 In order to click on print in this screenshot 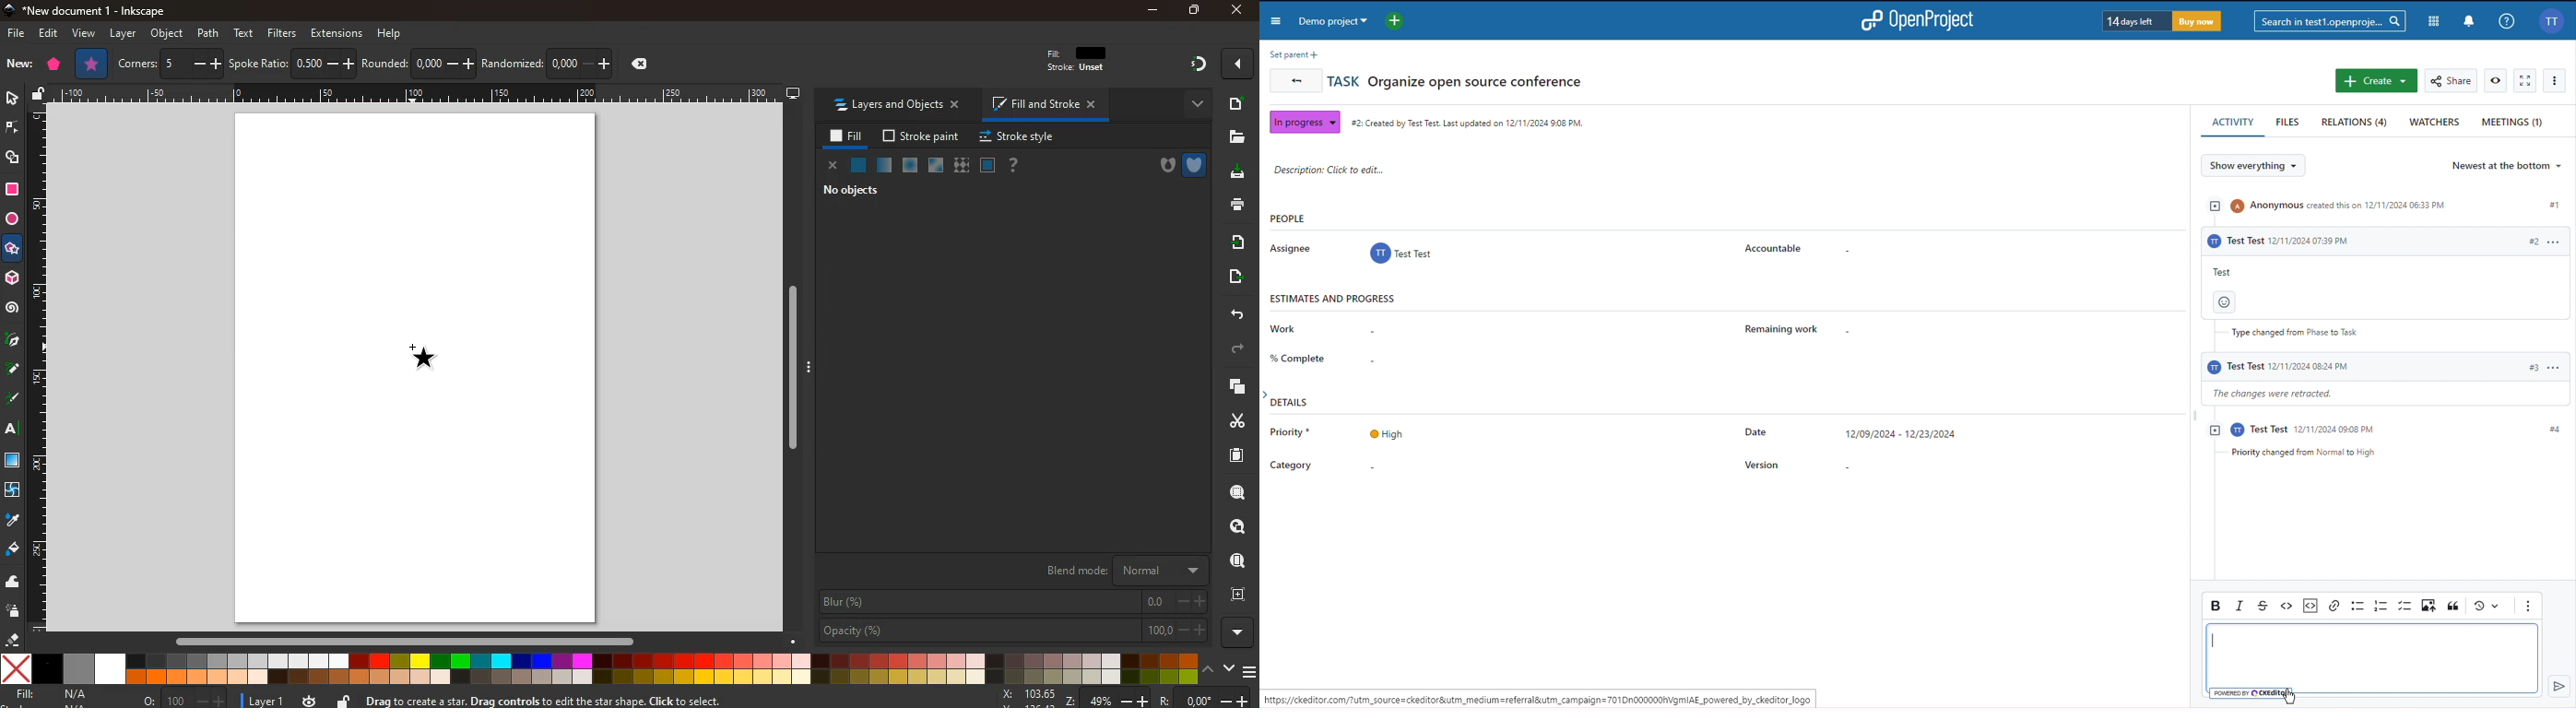, I will do `click(1234, 206)`.